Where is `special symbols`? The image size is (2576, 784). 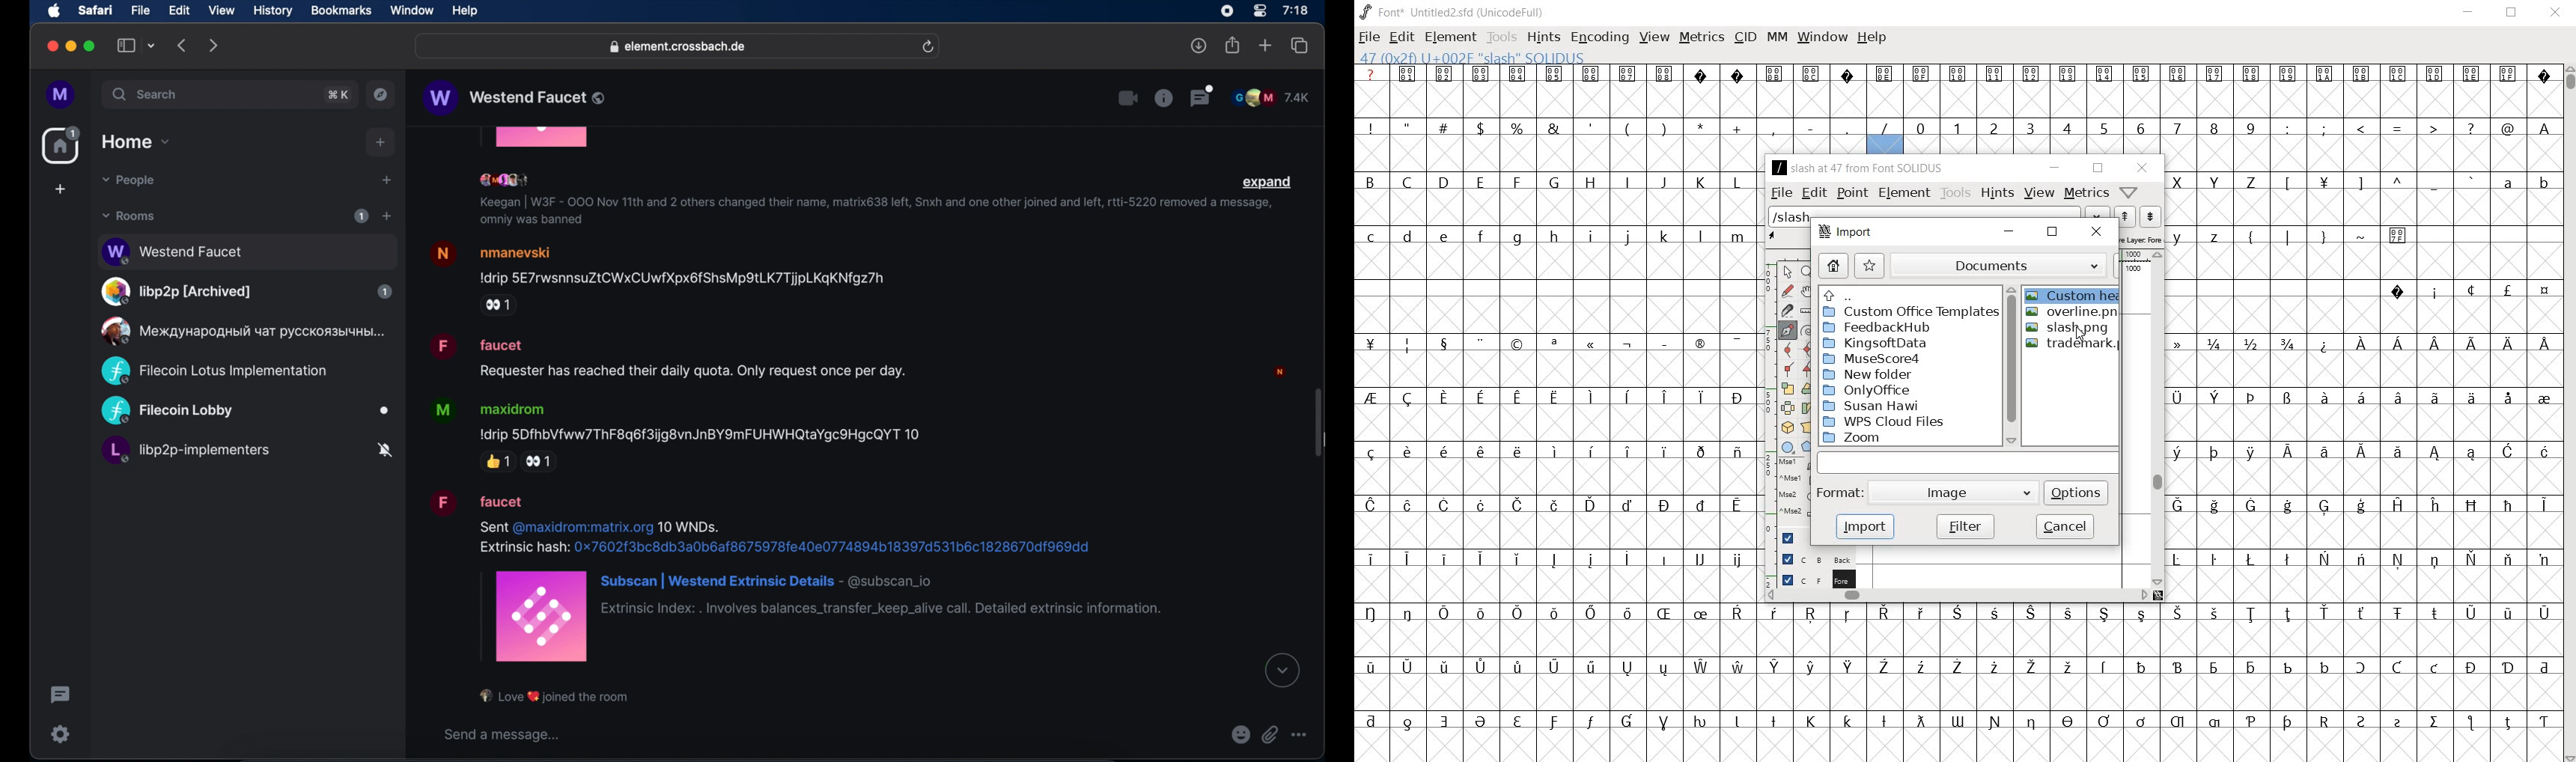 special symbols is located at coordinates (2463, 290).